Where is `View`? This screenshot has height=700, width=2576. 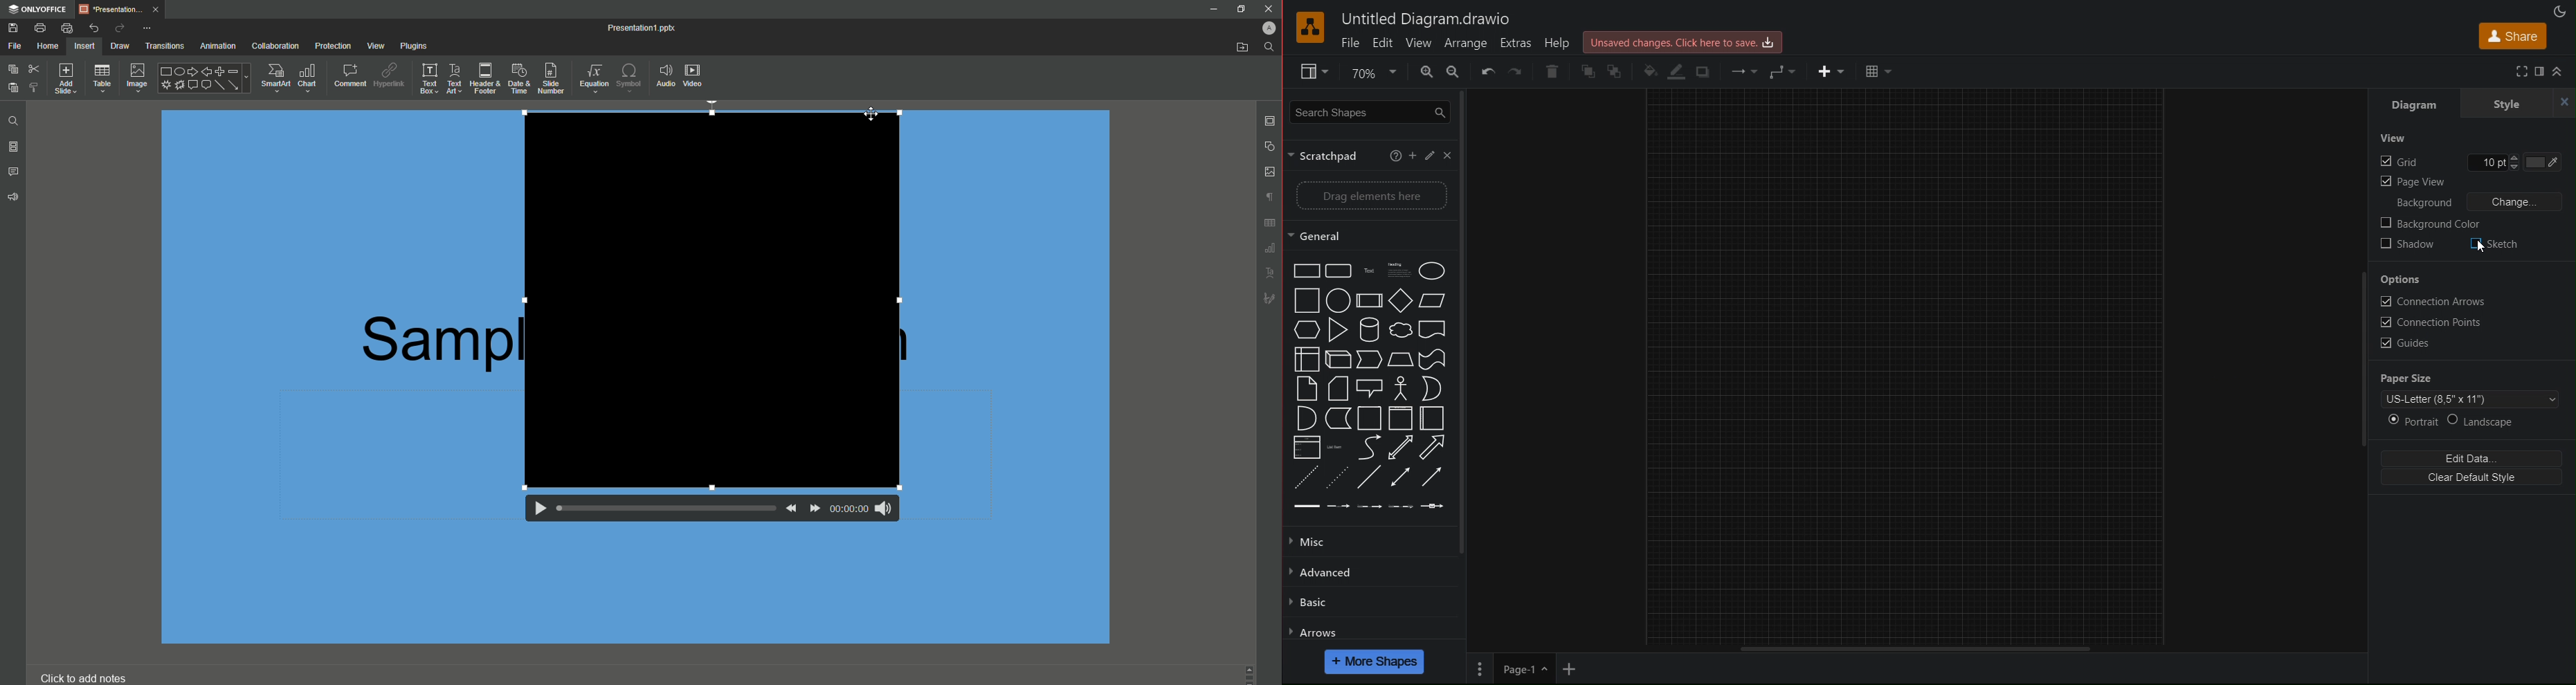 View is located at coordinates (1419, 44).